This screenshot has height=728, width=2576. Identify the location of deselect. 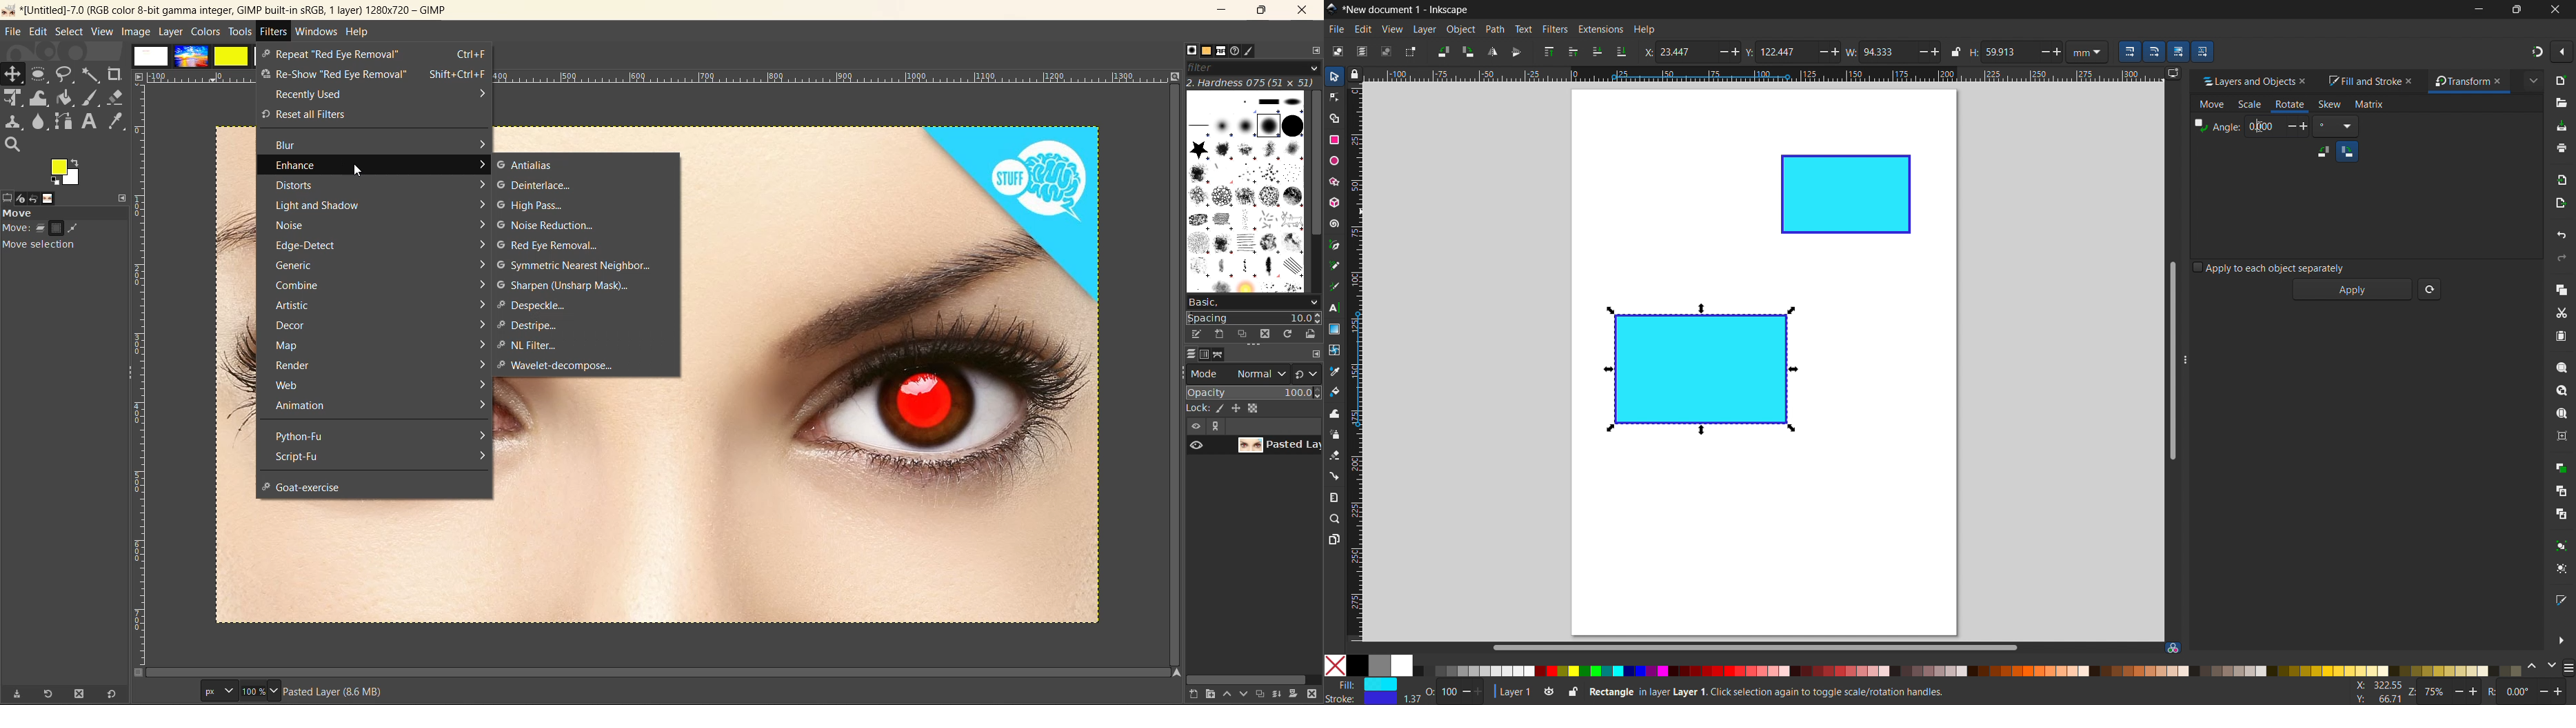
(1386, 51).